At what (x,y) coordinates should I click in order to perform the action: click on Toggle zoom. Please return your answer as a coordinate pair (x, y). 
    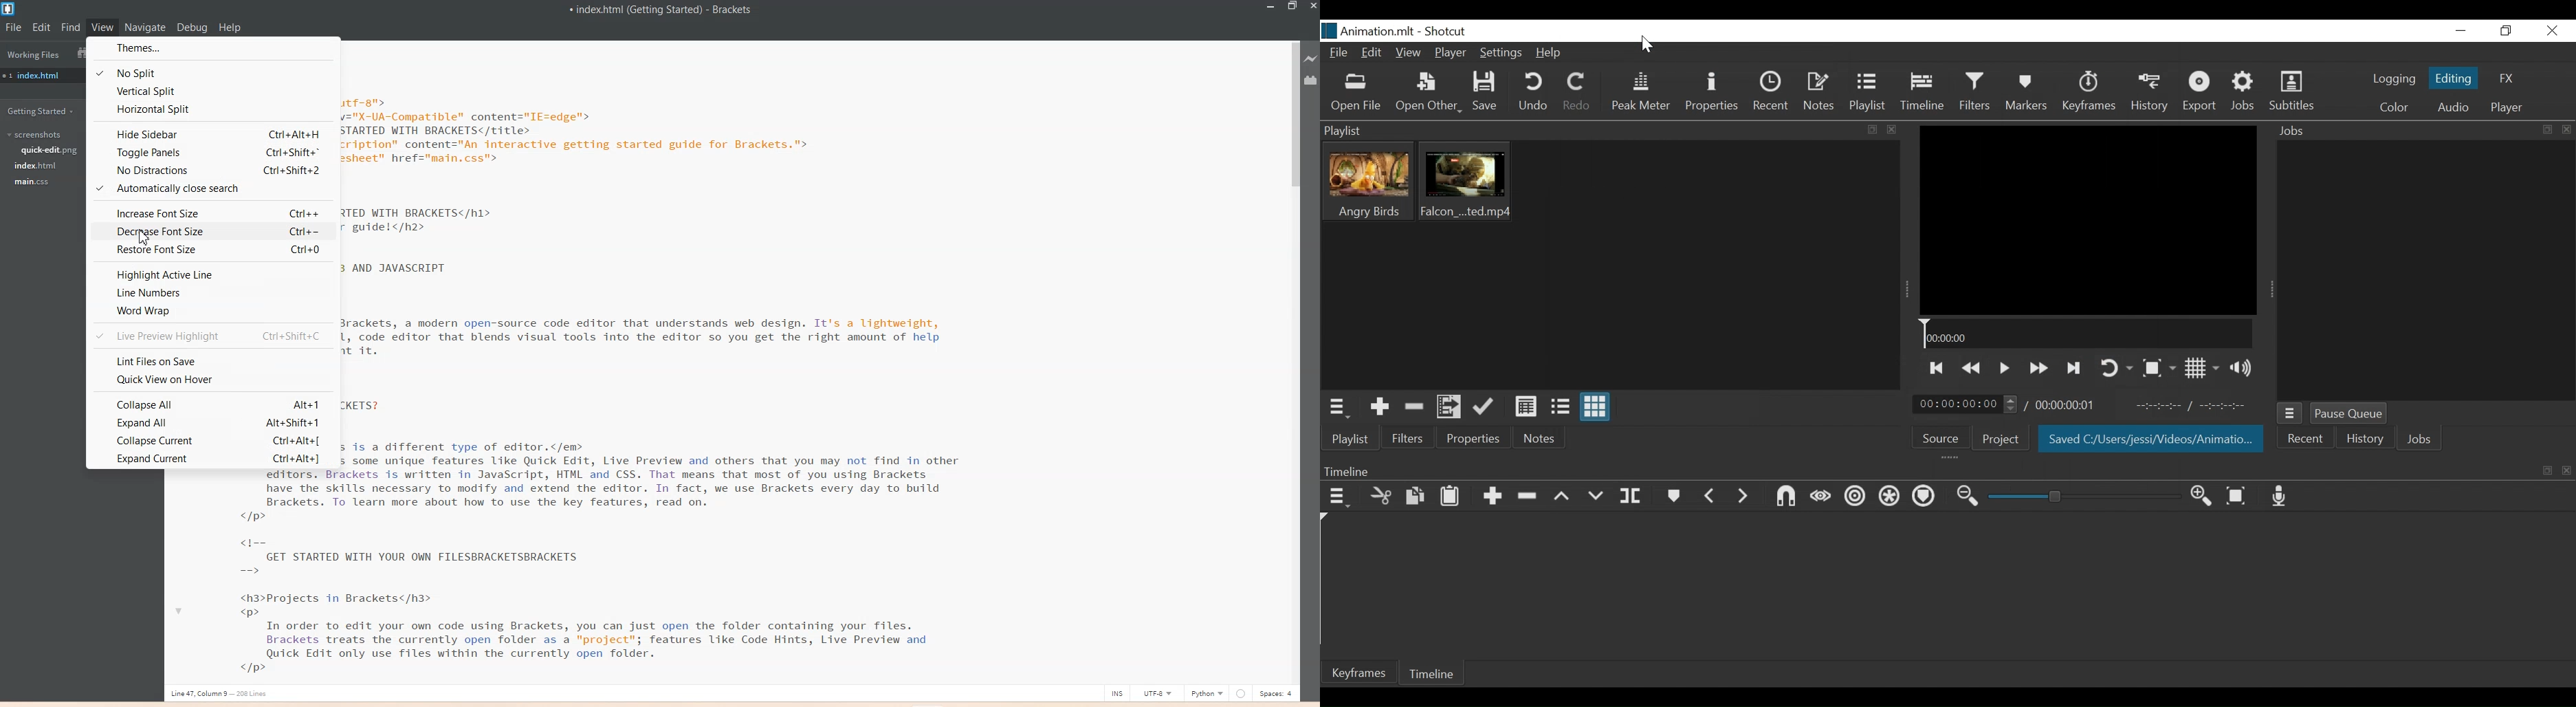
    Looking at the image, I should click on (2159, 367).